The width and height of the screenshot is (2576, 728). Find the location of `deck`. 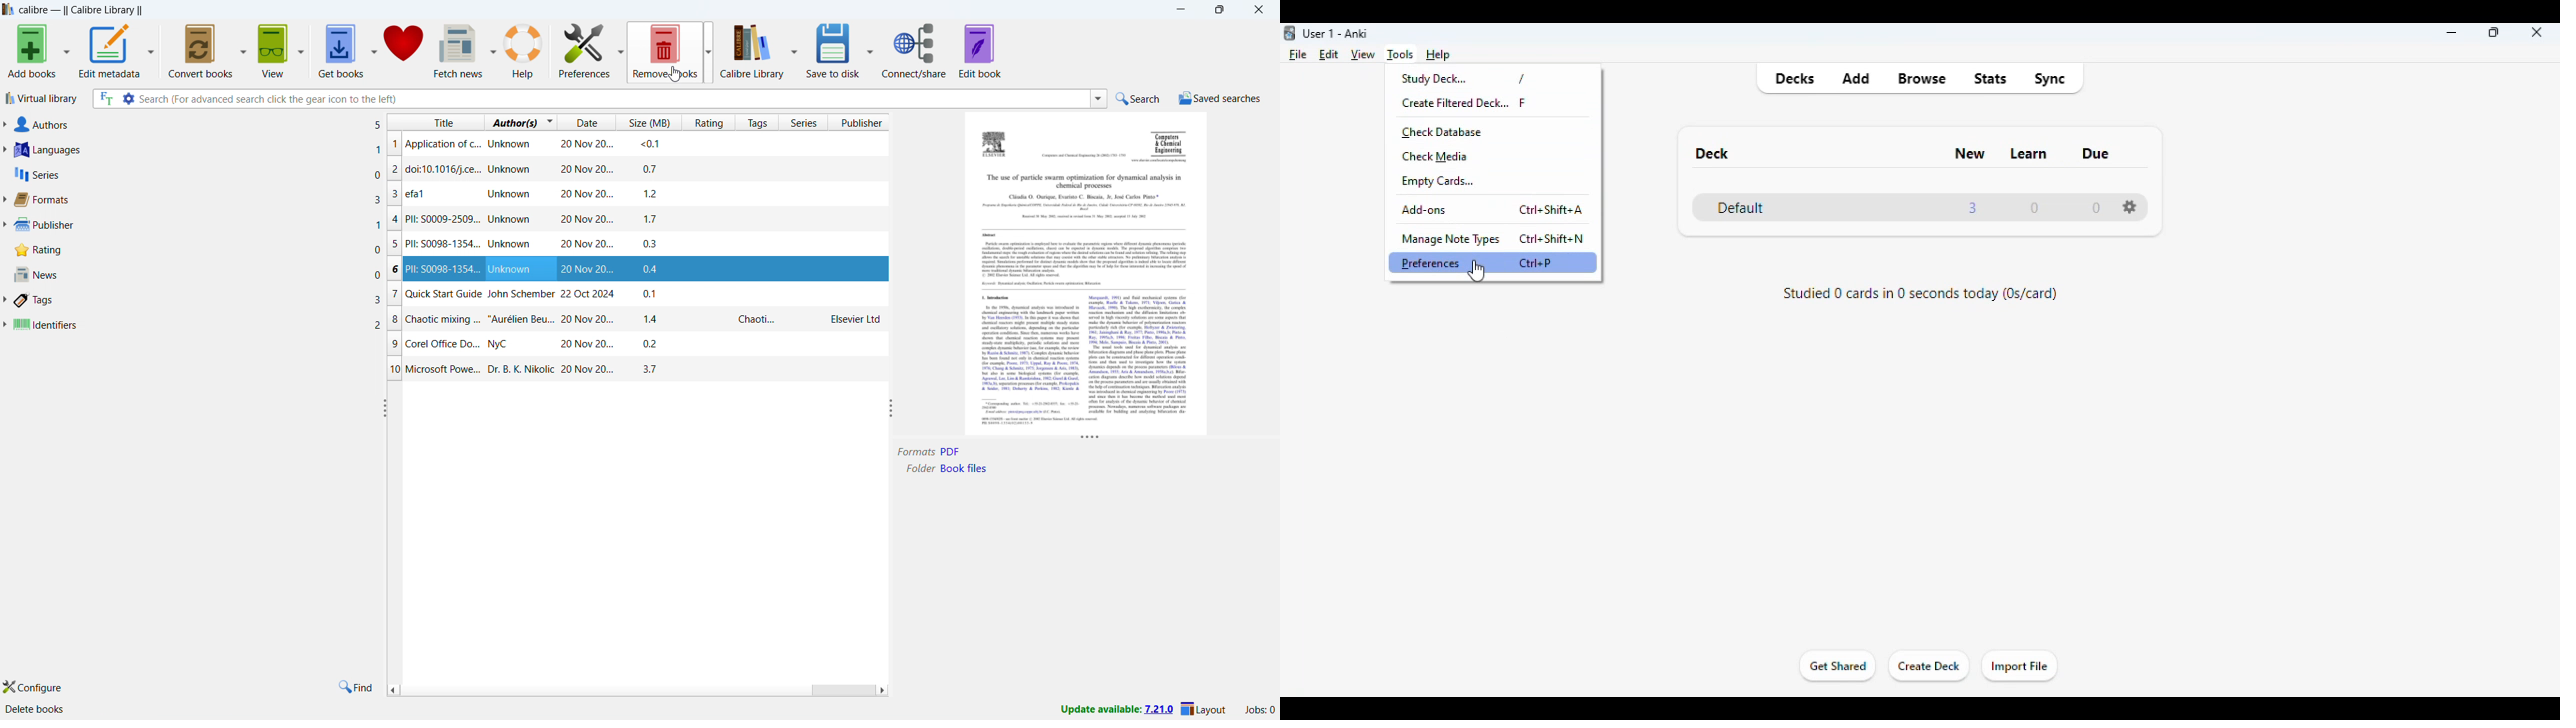

deck is located at coordinates (1710, 153).